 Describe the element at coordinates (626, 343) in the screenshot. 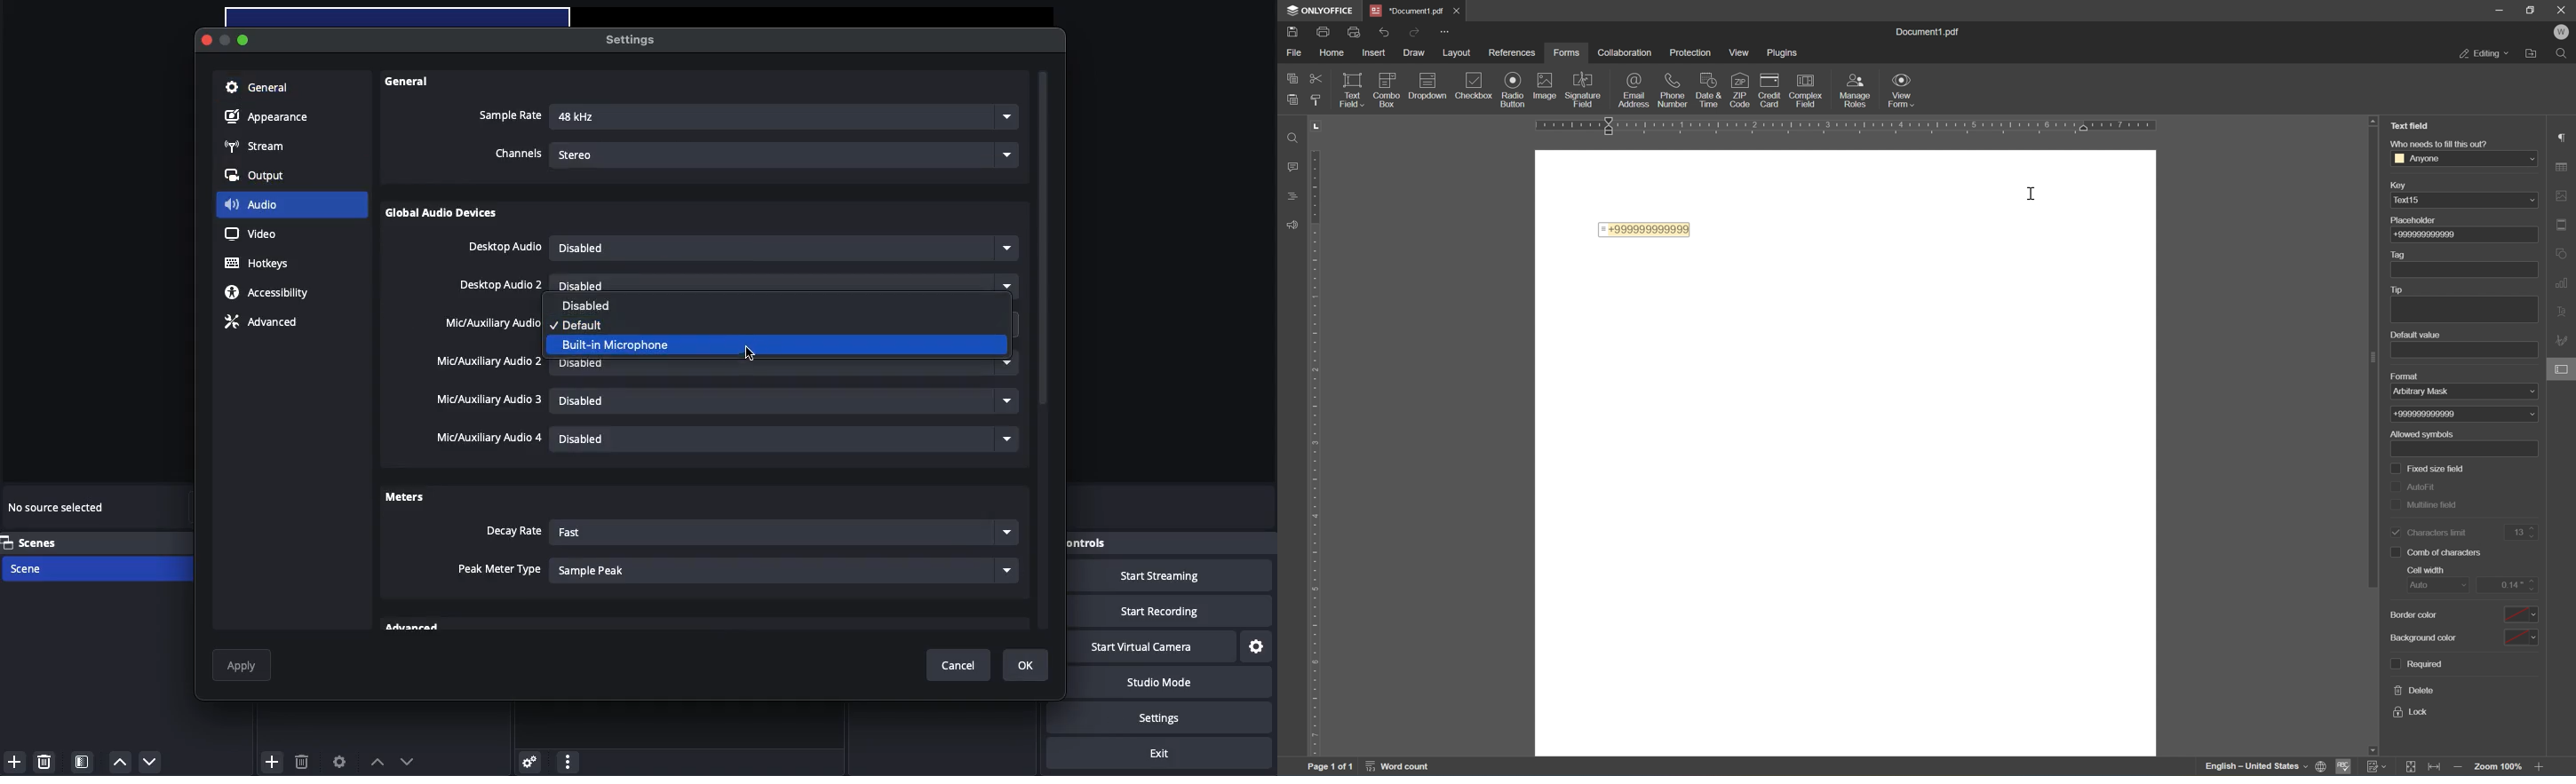

I see `Built in mic` at that location.